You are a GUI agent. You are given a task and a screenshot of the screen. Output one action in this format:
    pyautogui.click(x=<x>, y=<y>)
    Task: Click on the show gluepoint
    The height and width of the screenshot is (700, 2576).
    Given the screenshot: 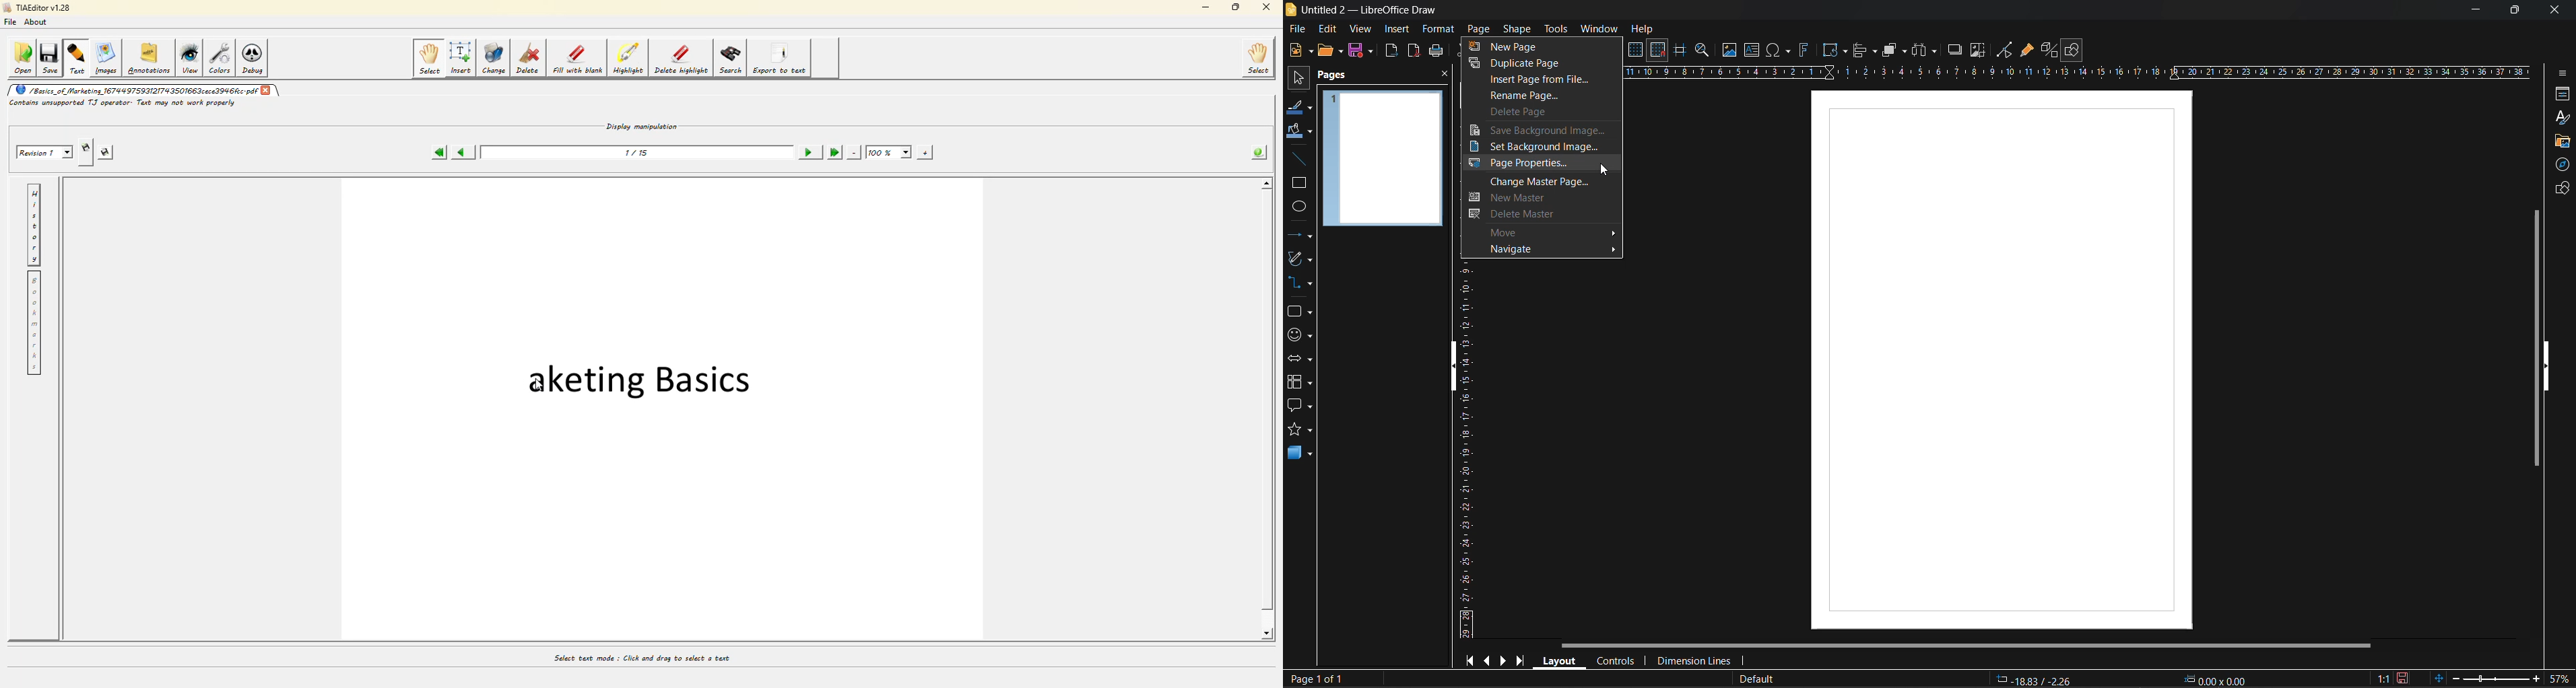 What is the action you would take?
    pyautogui.click(x=2028, y=51)
    